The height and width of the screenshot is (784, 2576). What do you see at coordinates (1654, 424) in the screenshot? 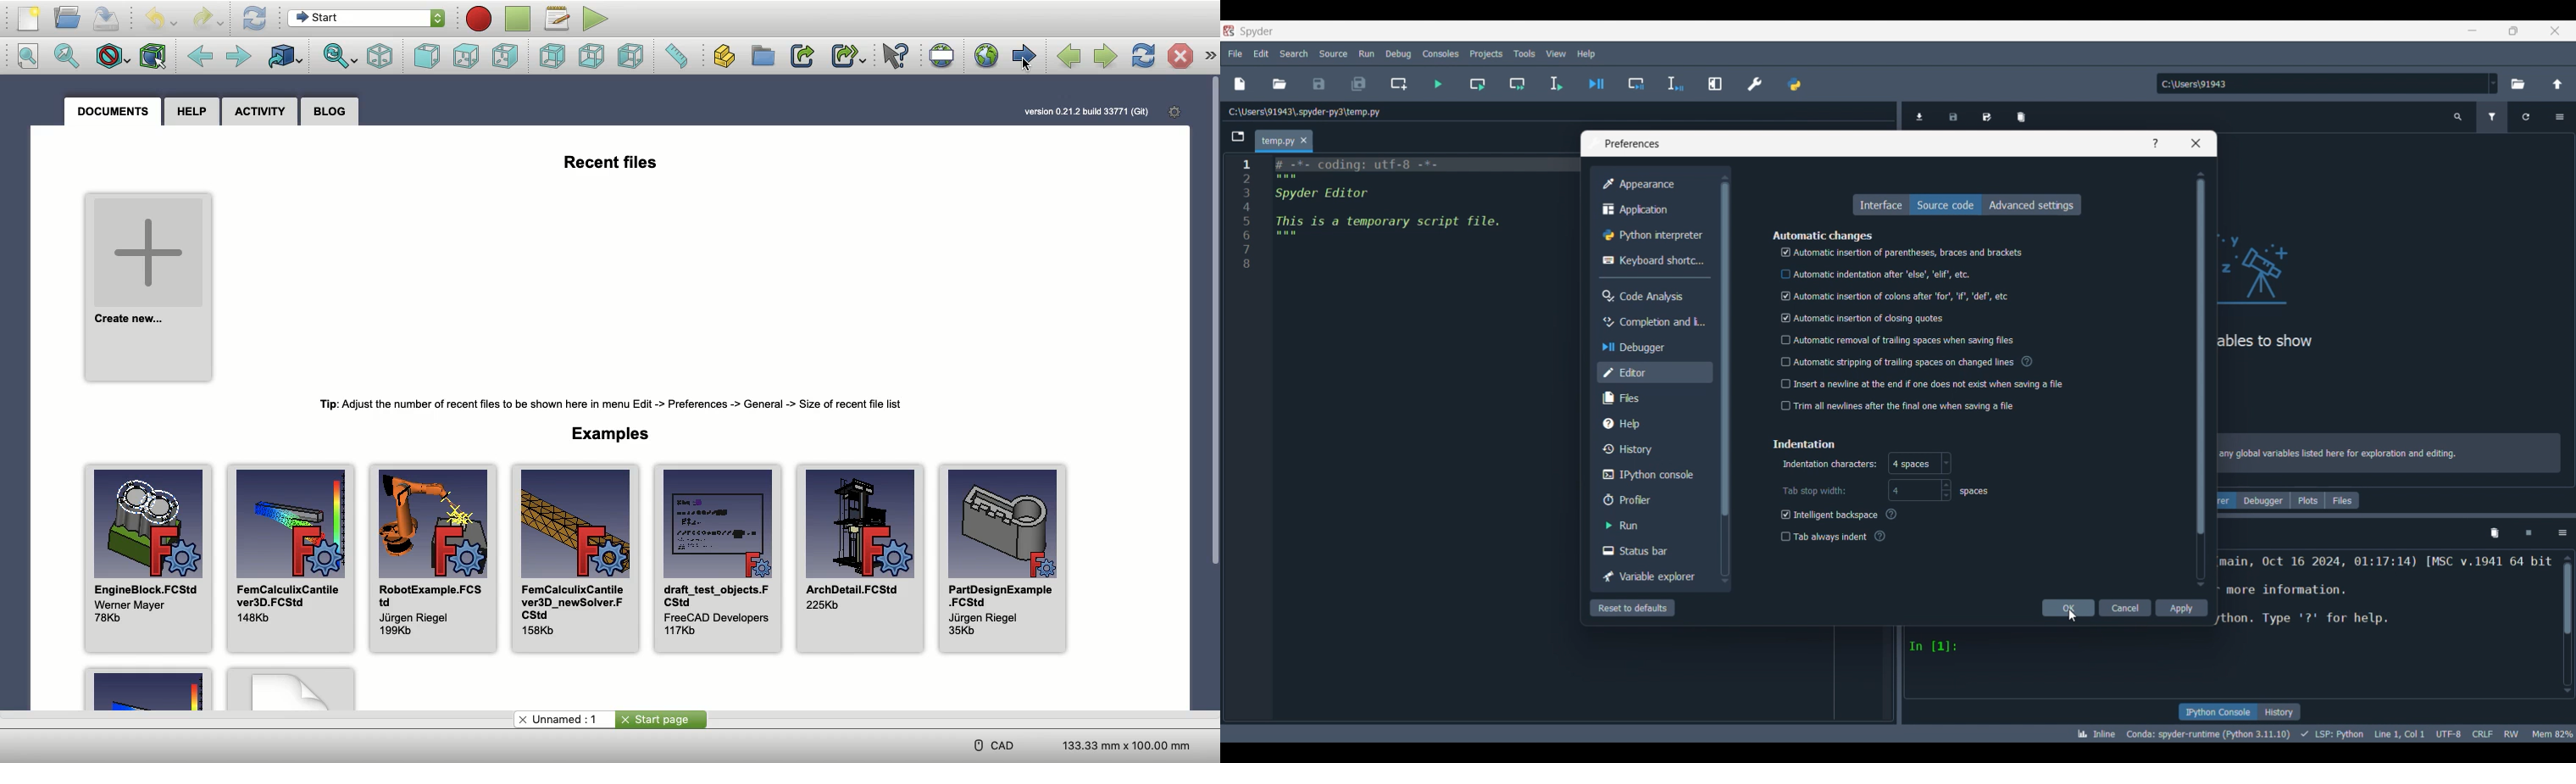
I see `Help` at bounding box center [1654, 424].